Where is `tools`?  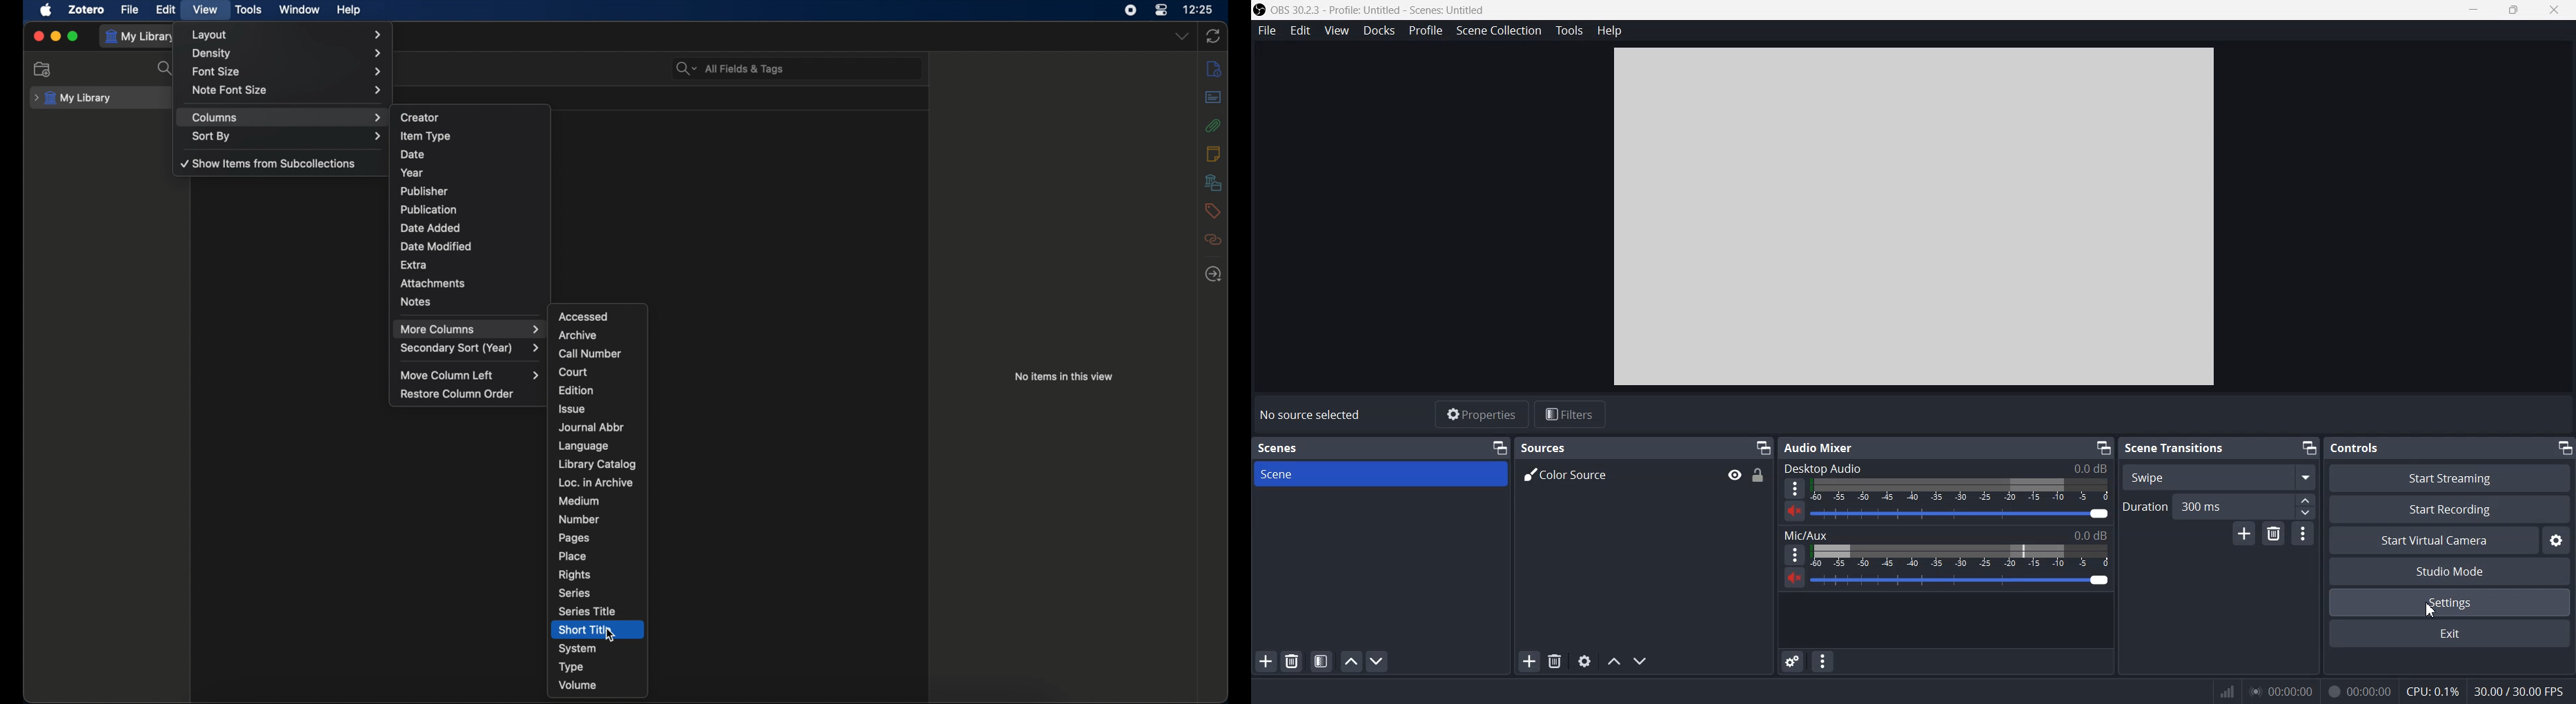 tools is located at coordinates (249, 10).